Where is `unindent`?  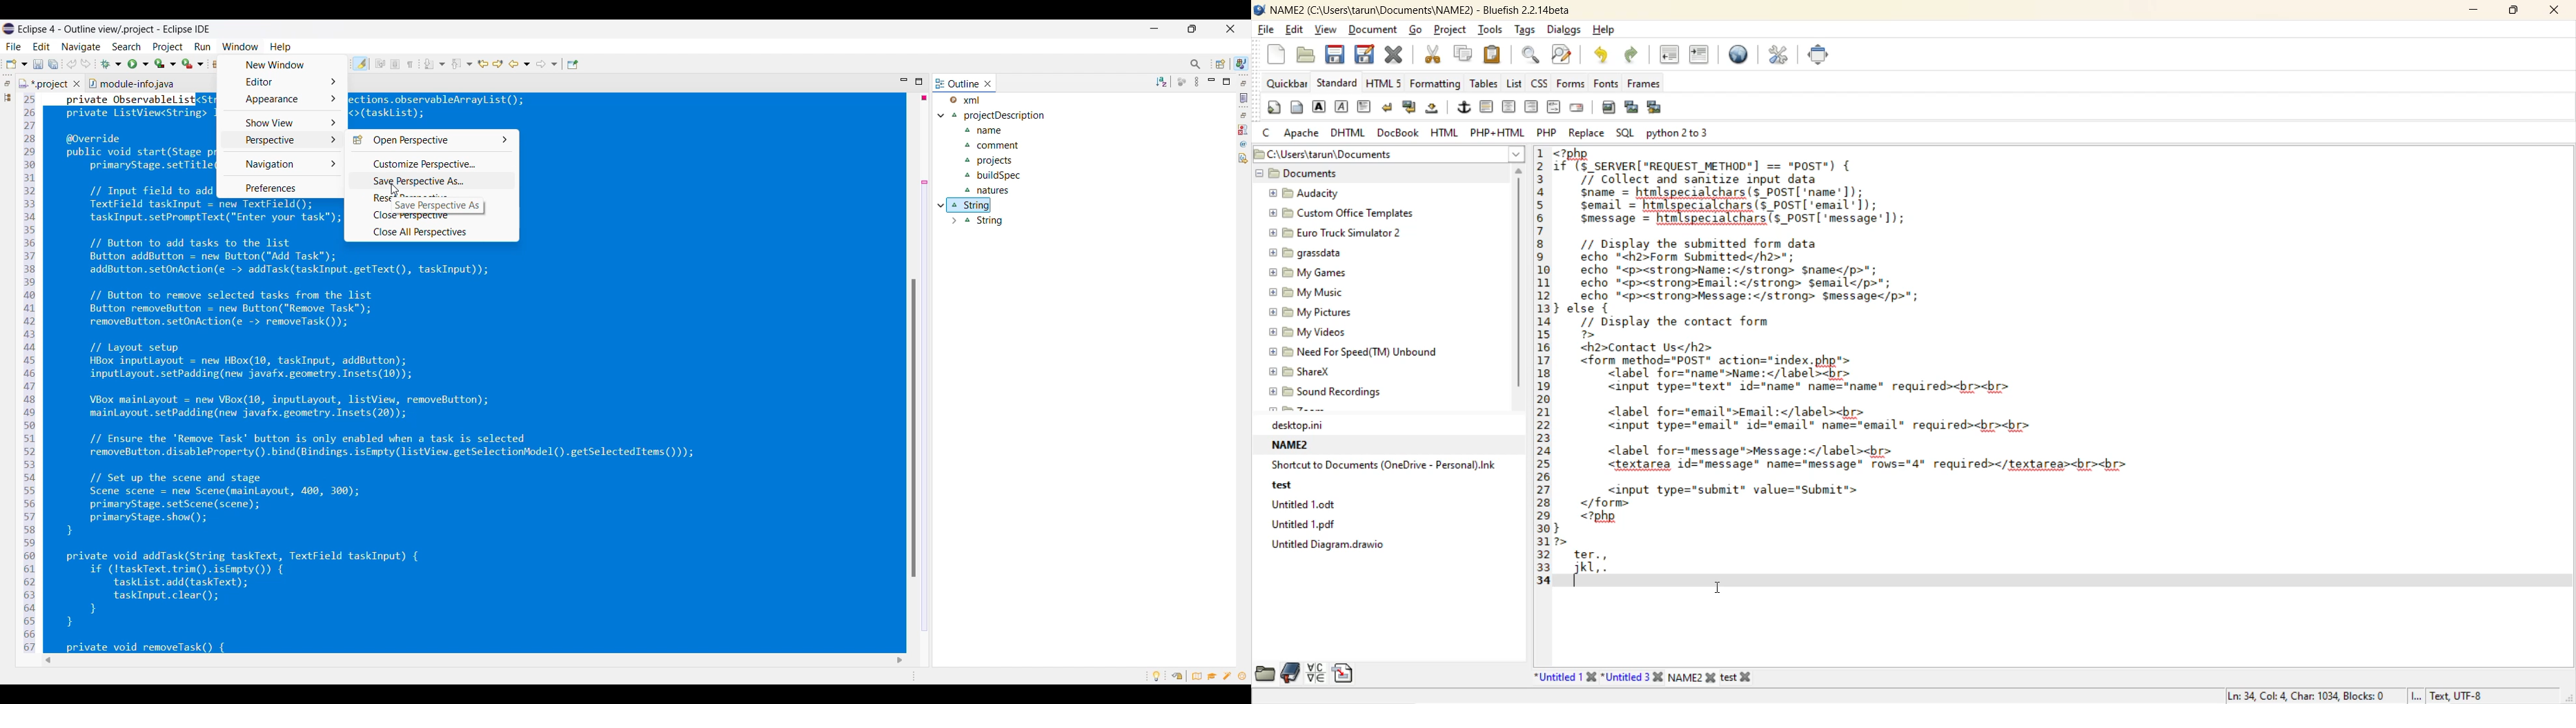 unindent is located at coordinates (1671, 57).